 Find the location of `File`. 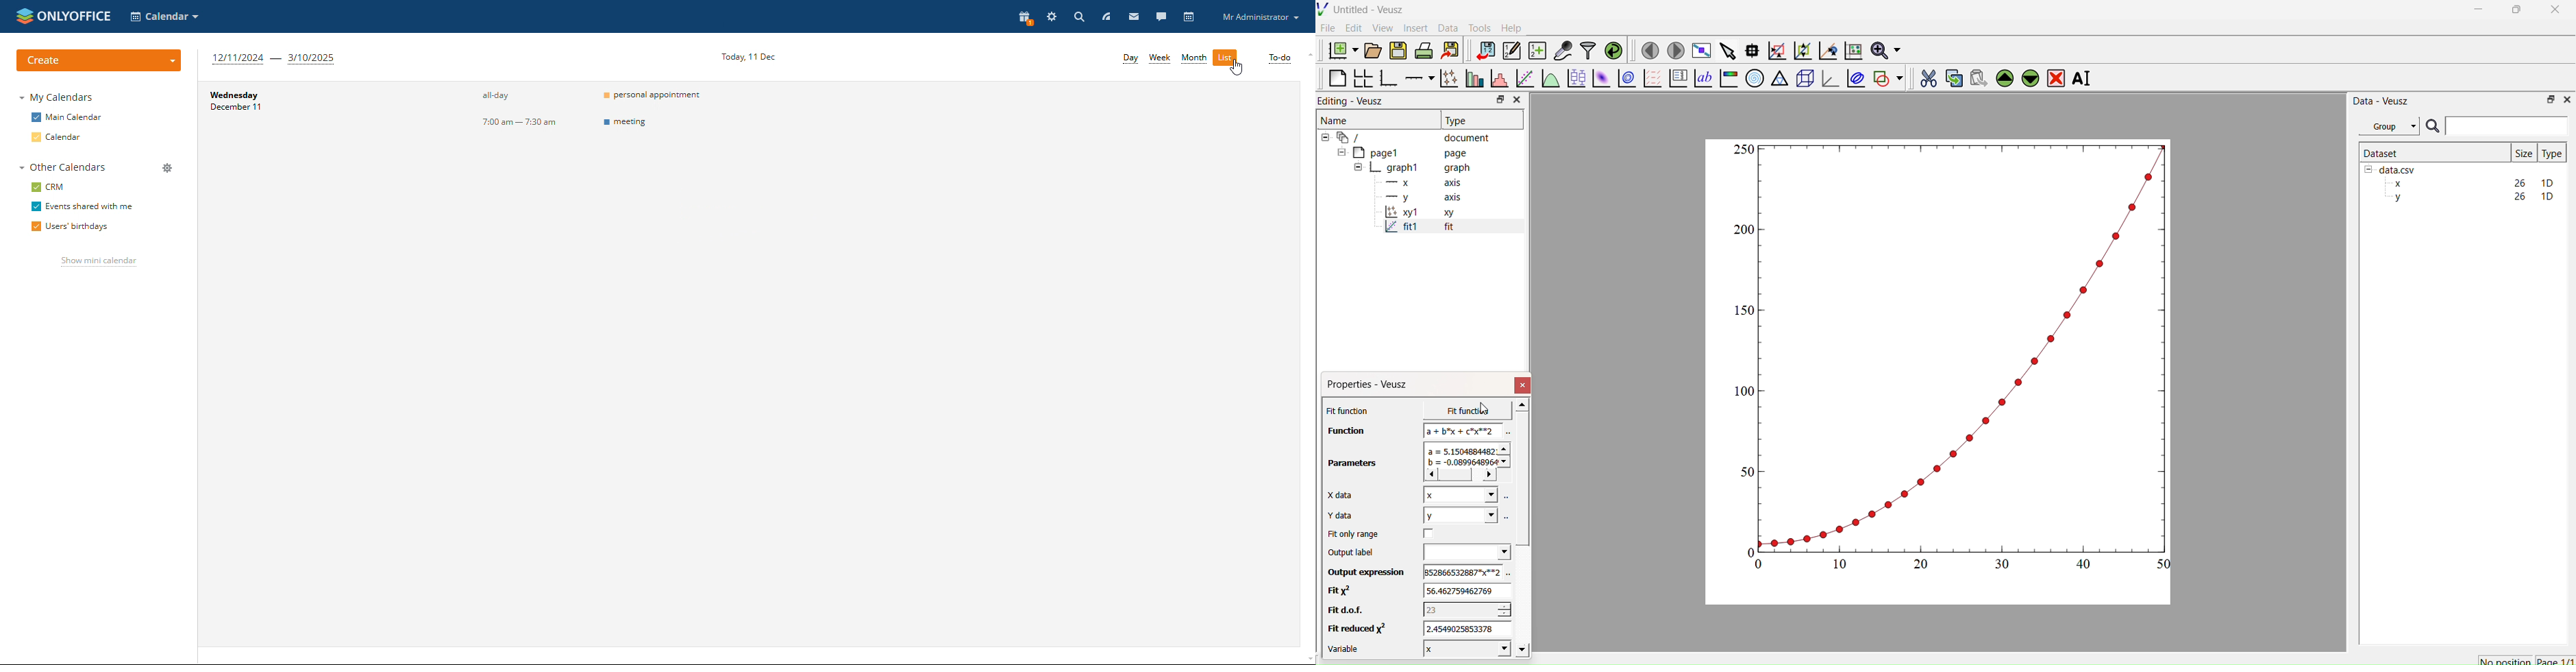

File is located at coordinates (1328, 28).